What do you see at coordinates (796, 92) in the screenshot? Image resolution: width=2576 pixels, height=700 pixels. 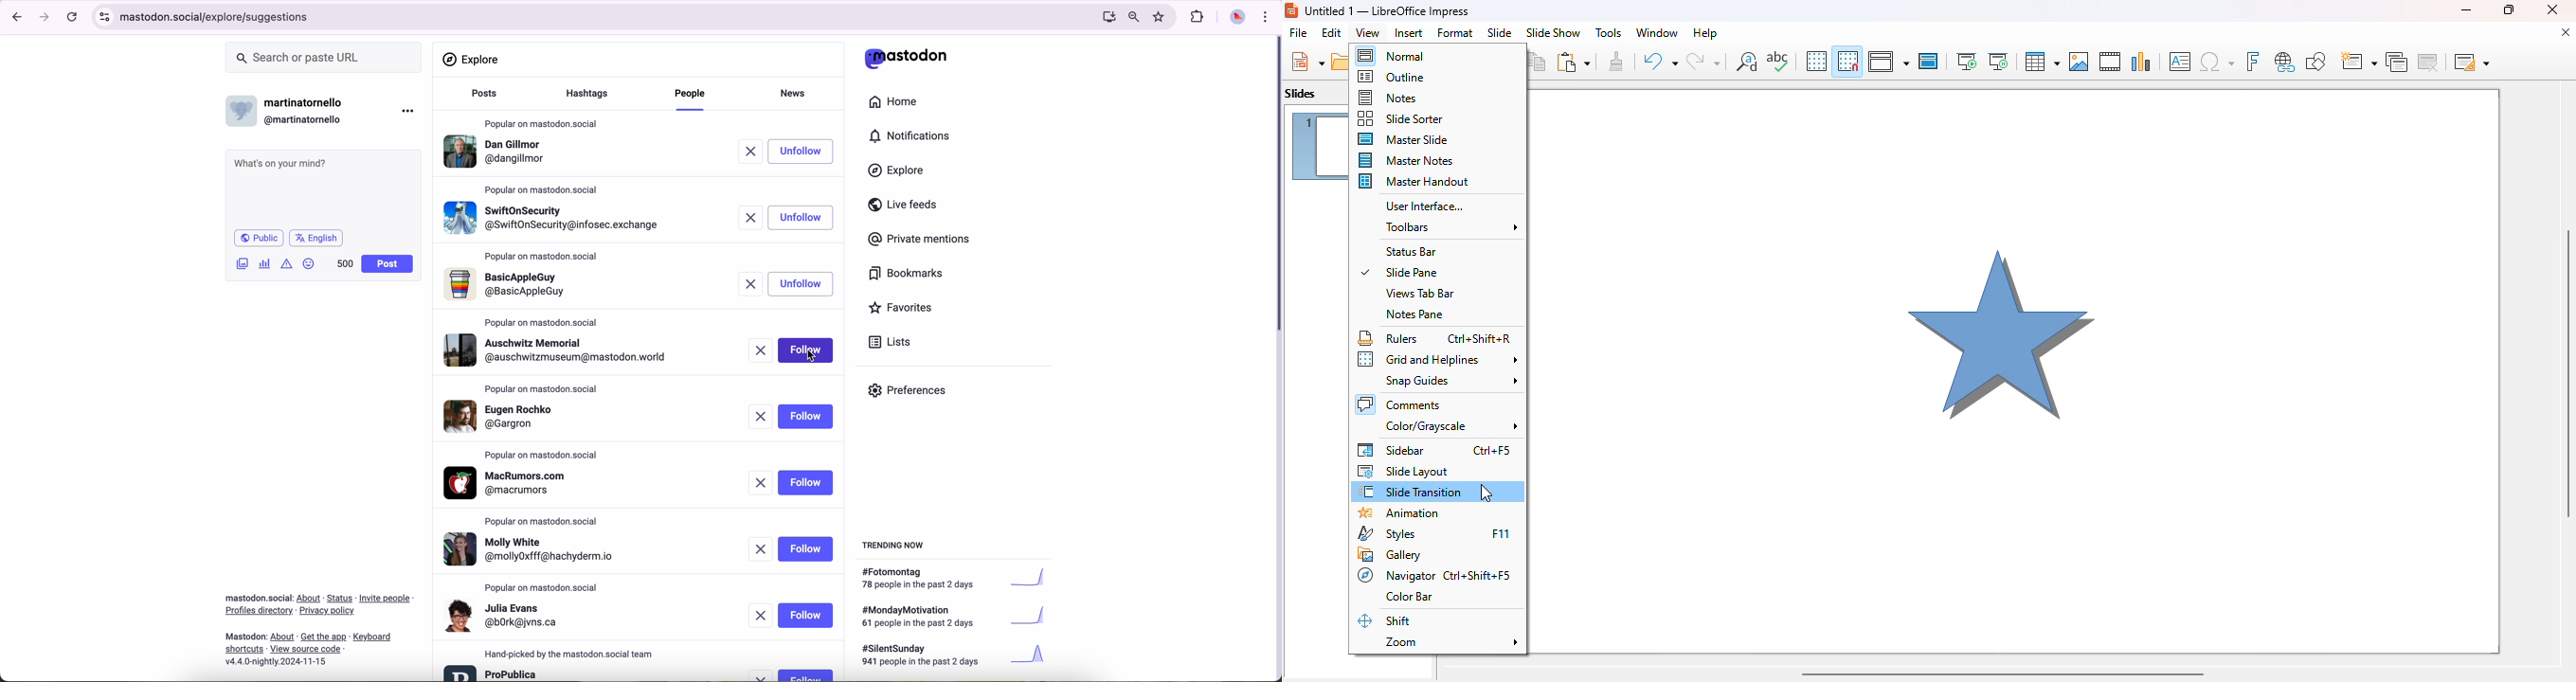 I see `news` at bounding box center [796, 92].